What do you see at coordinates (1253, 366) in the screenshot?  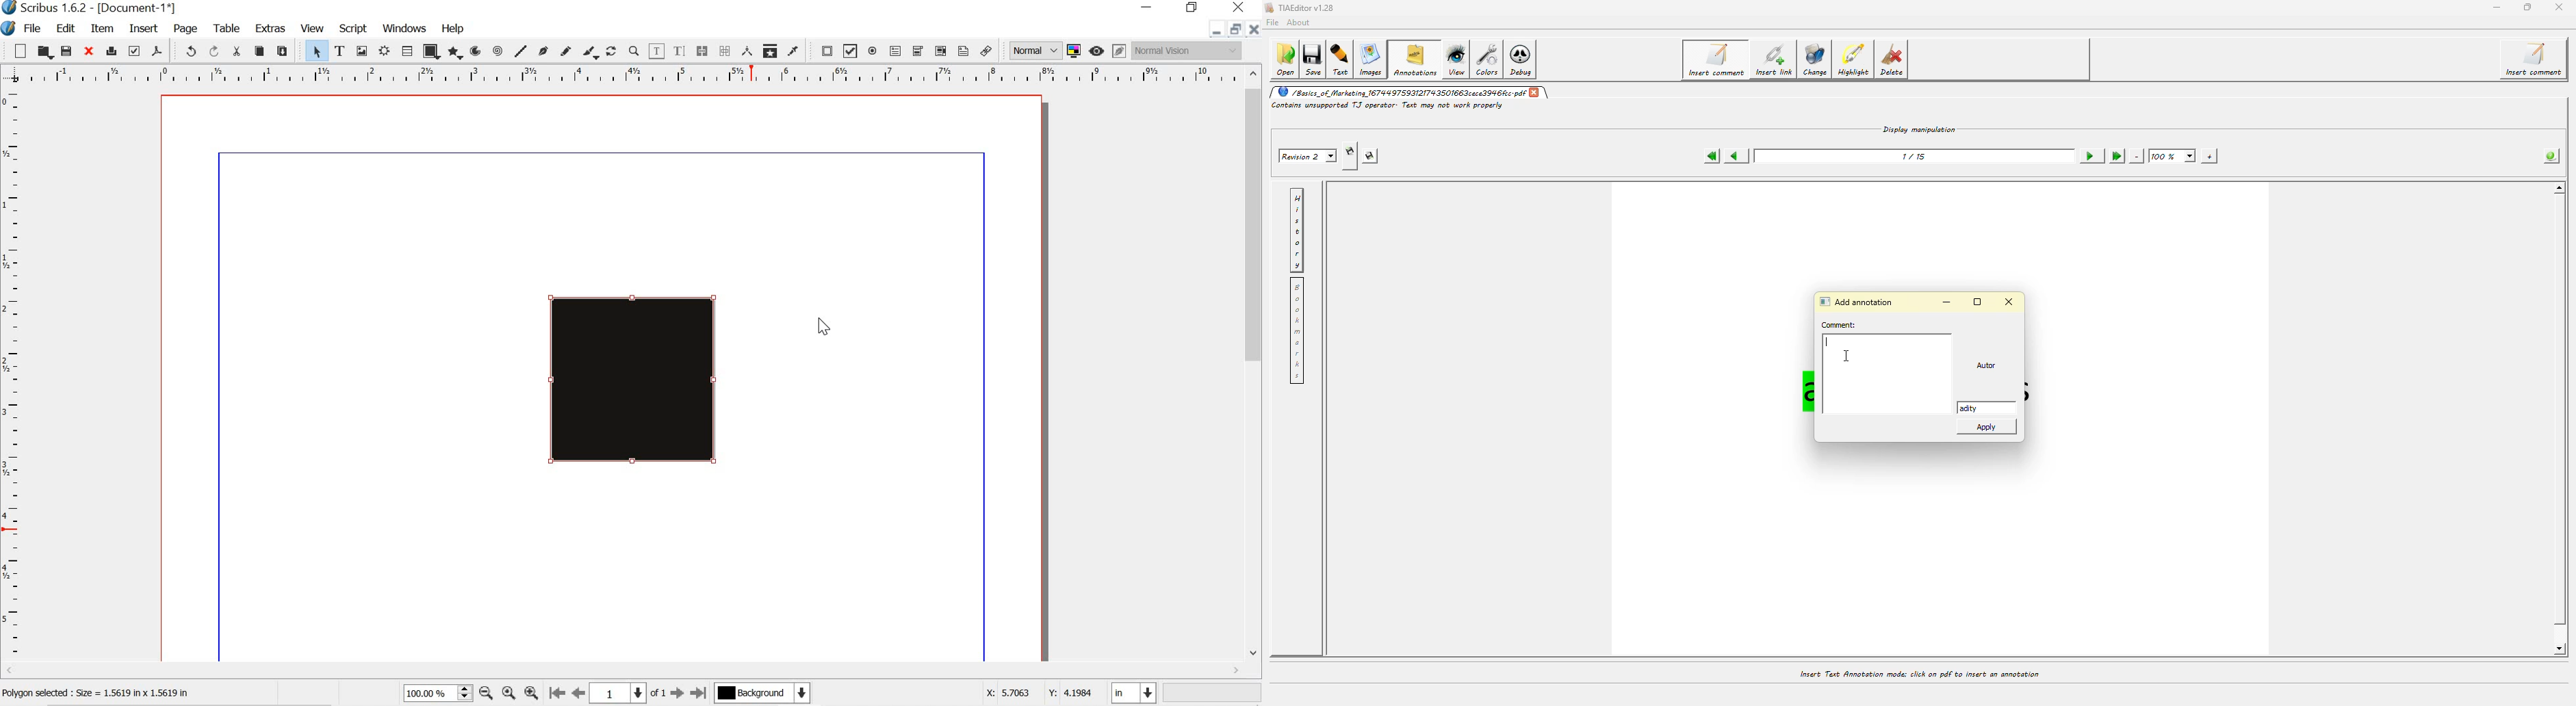 I see `scrollbar` at bounding box center [1253, 366].